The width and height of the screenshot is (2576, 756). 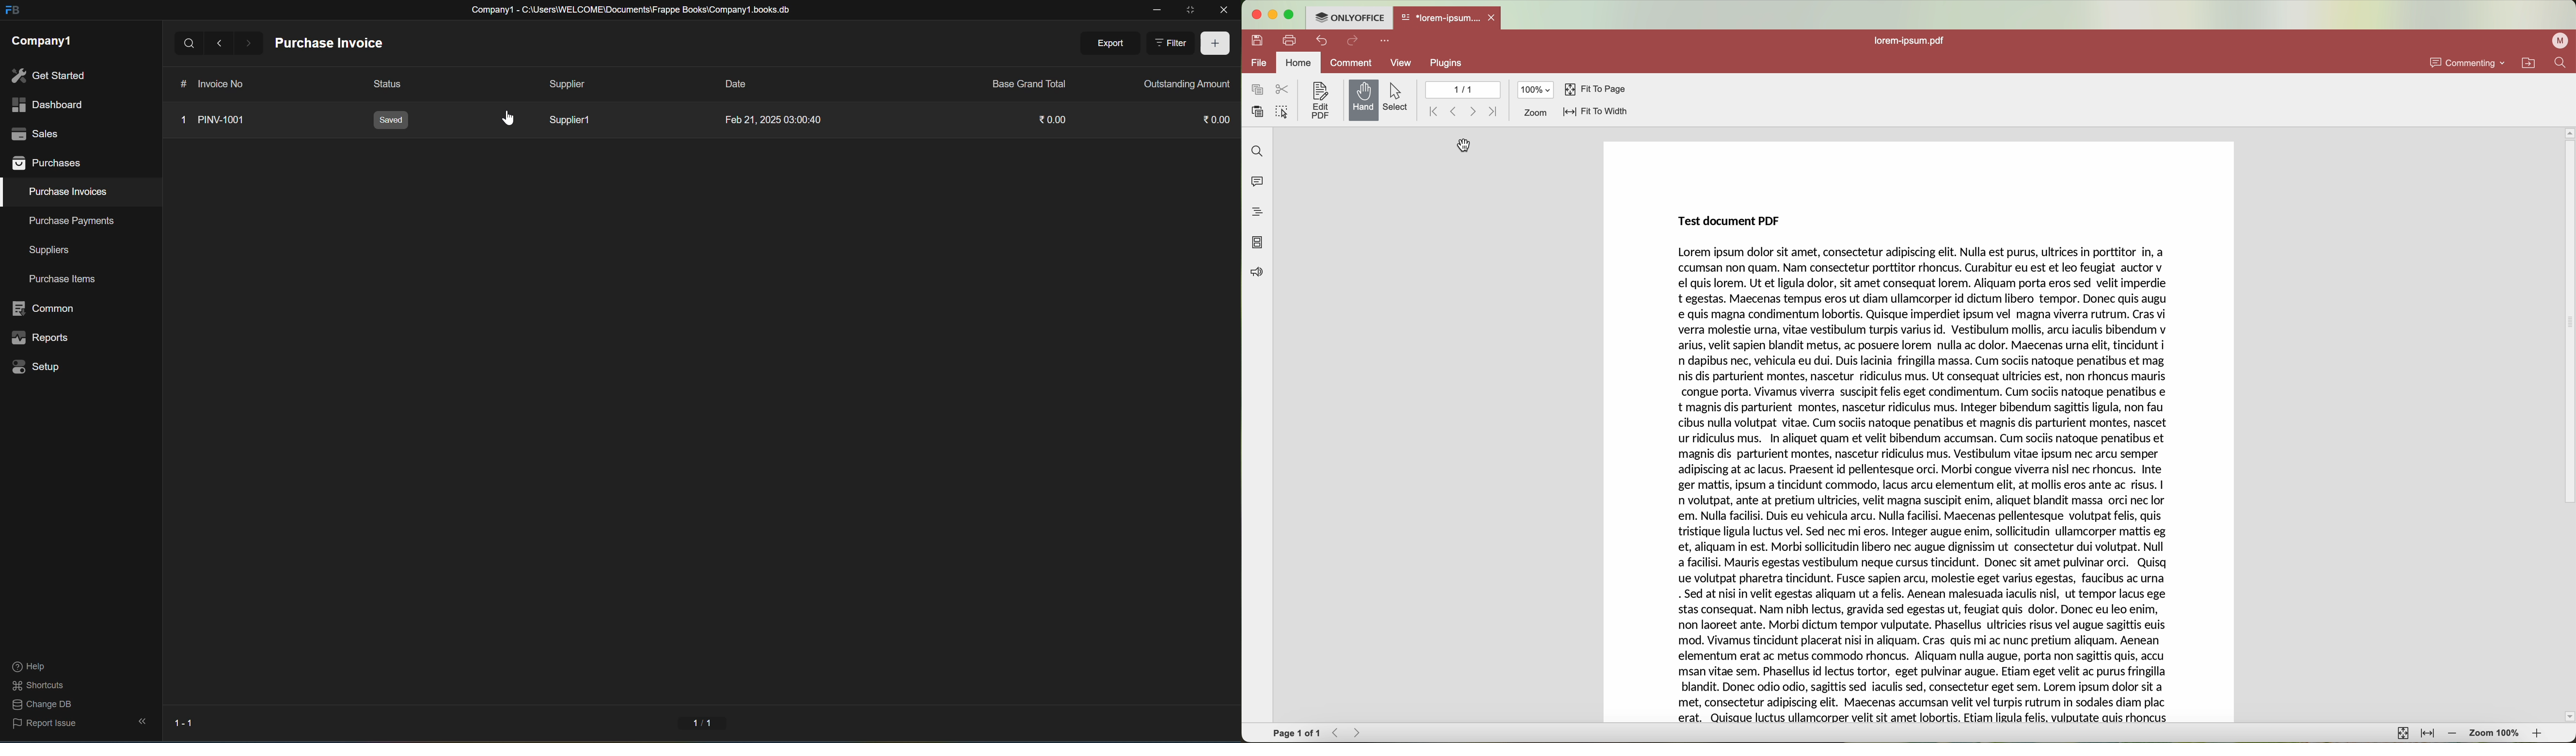 I want to click on status, so click(x=383, y=85).